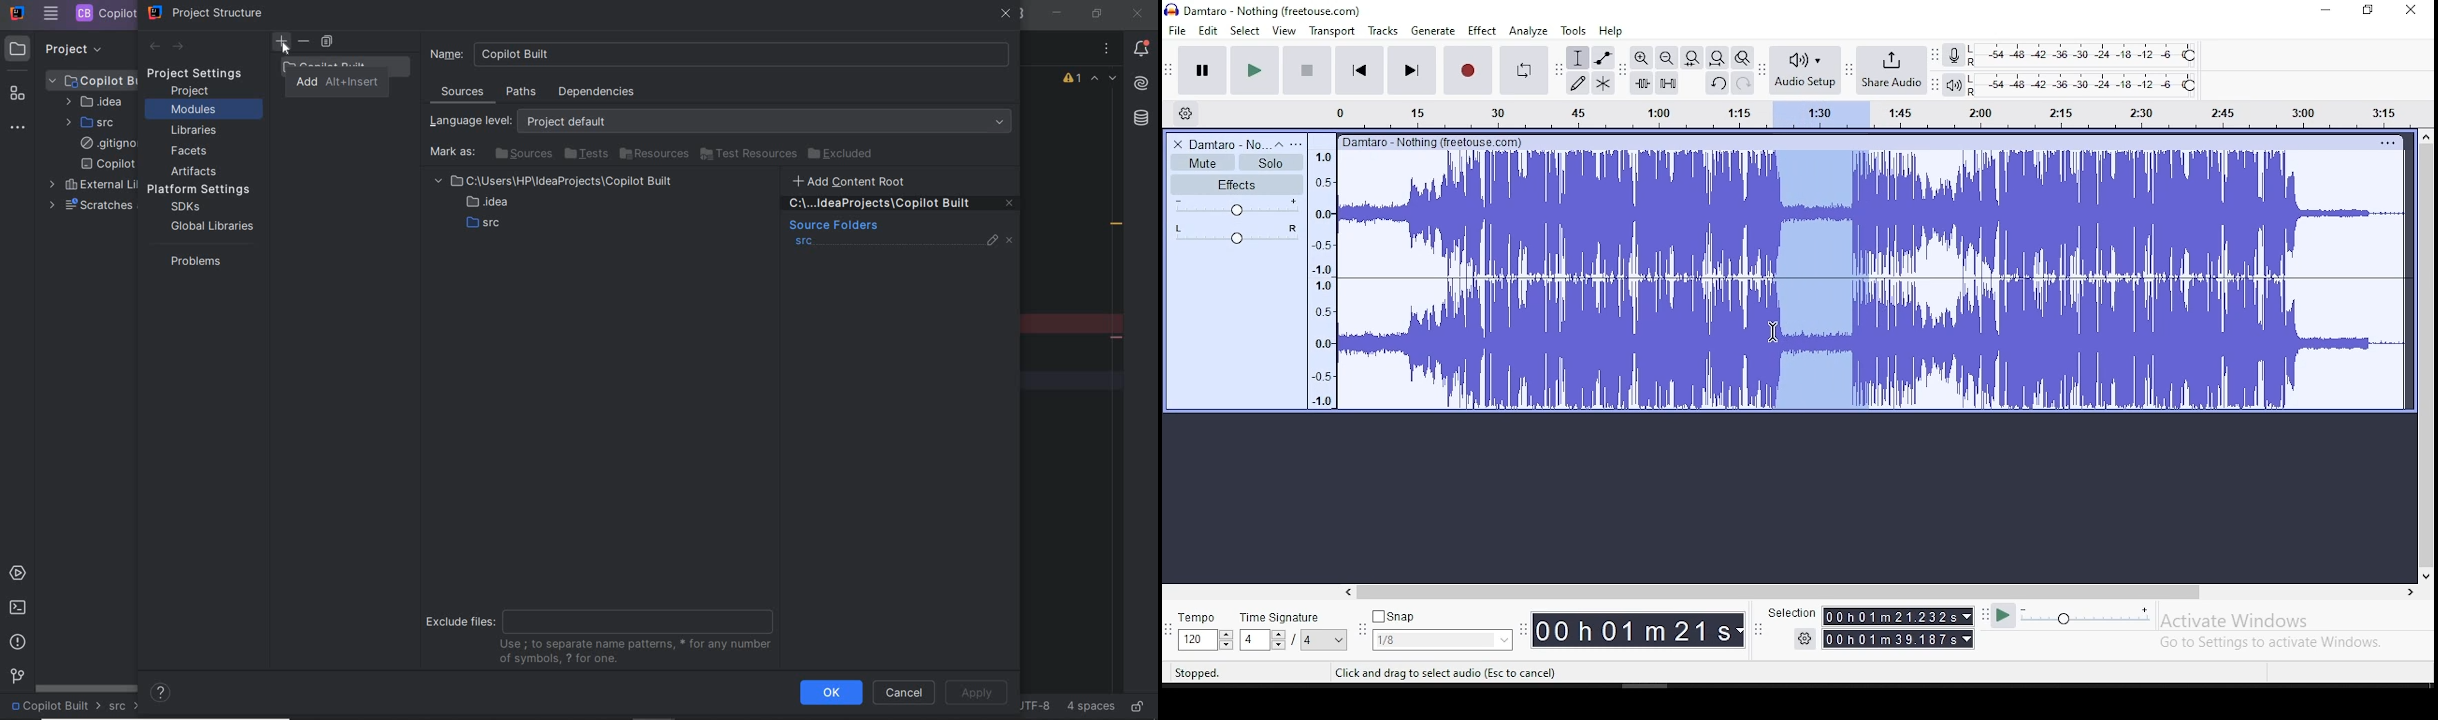 This screenshot has height=728, width=2464. What do you see at coordinates (2087, 615) in the screenshot?
I see `playback speed` at bounding box center [2087, 615].